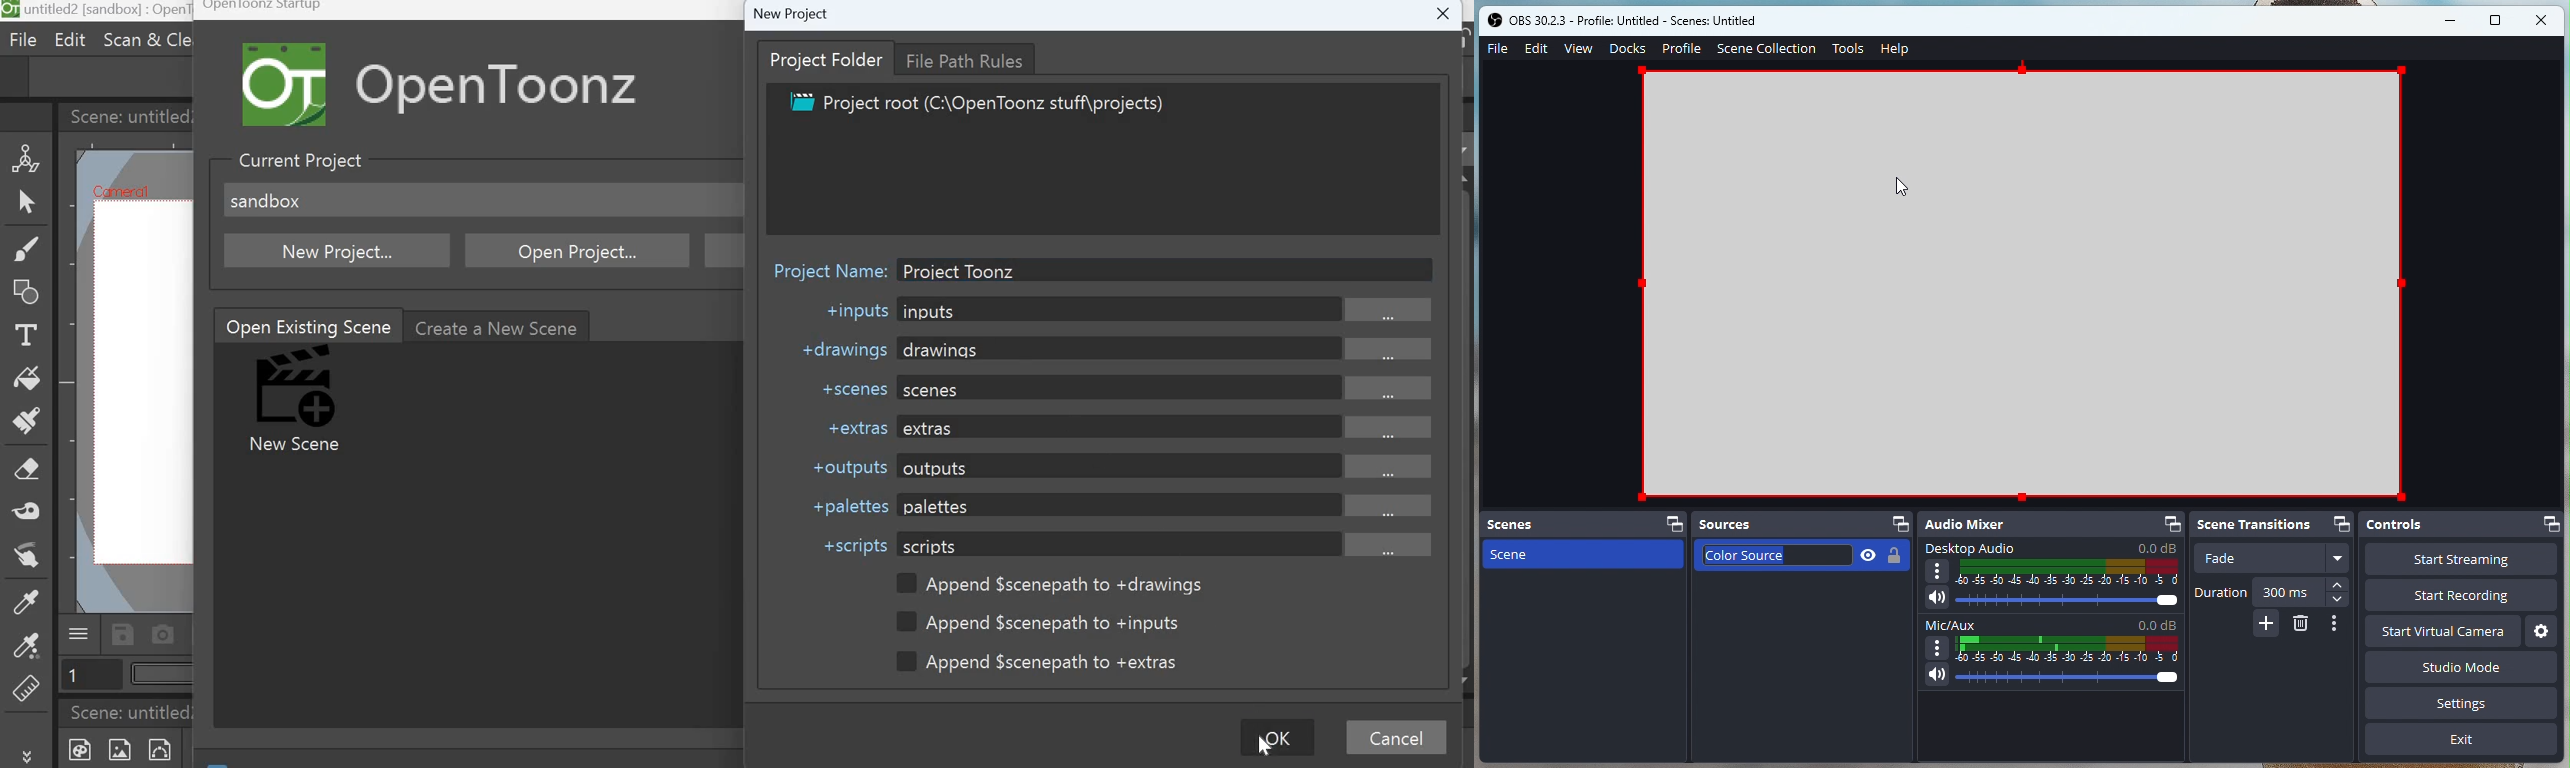  What do you see at coordinates (28, 422) in the screenshot?
I see `Paint brush tool` at bounding box center [28, 422].